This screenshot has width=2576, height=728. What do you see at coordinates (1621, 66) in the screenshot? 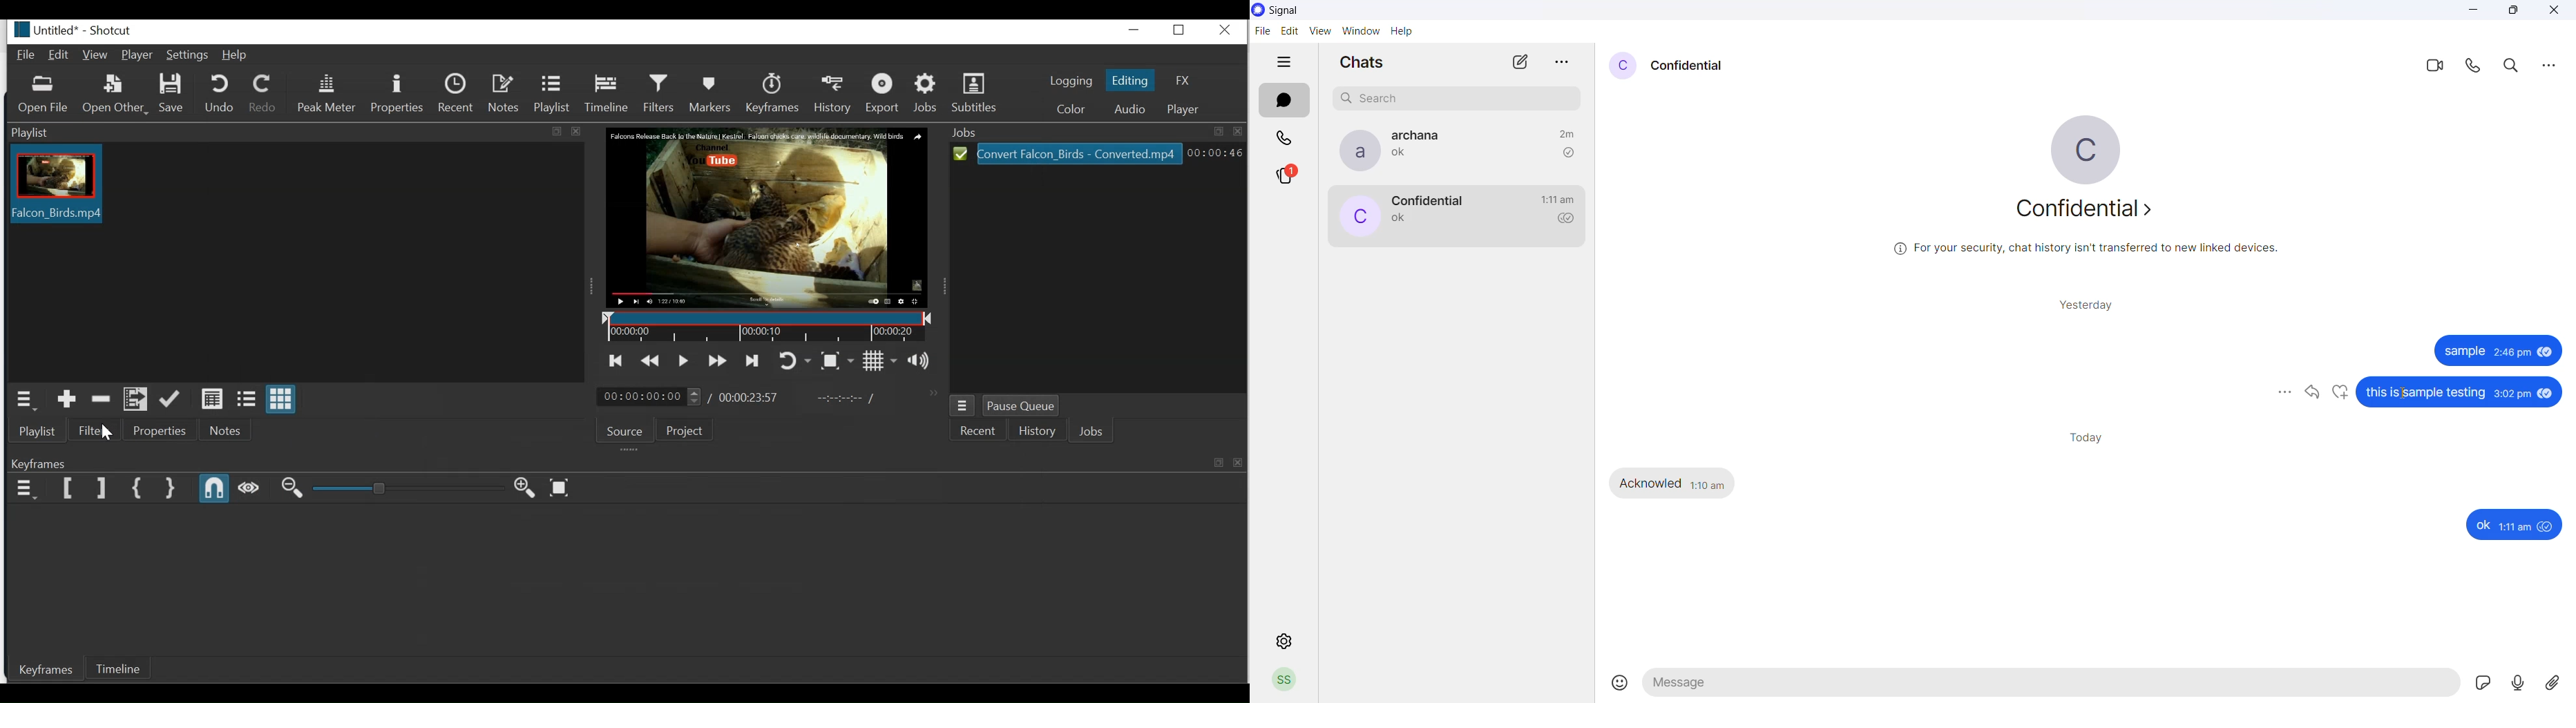
I see `contact profile picture` at bounding box center [1621, 66].